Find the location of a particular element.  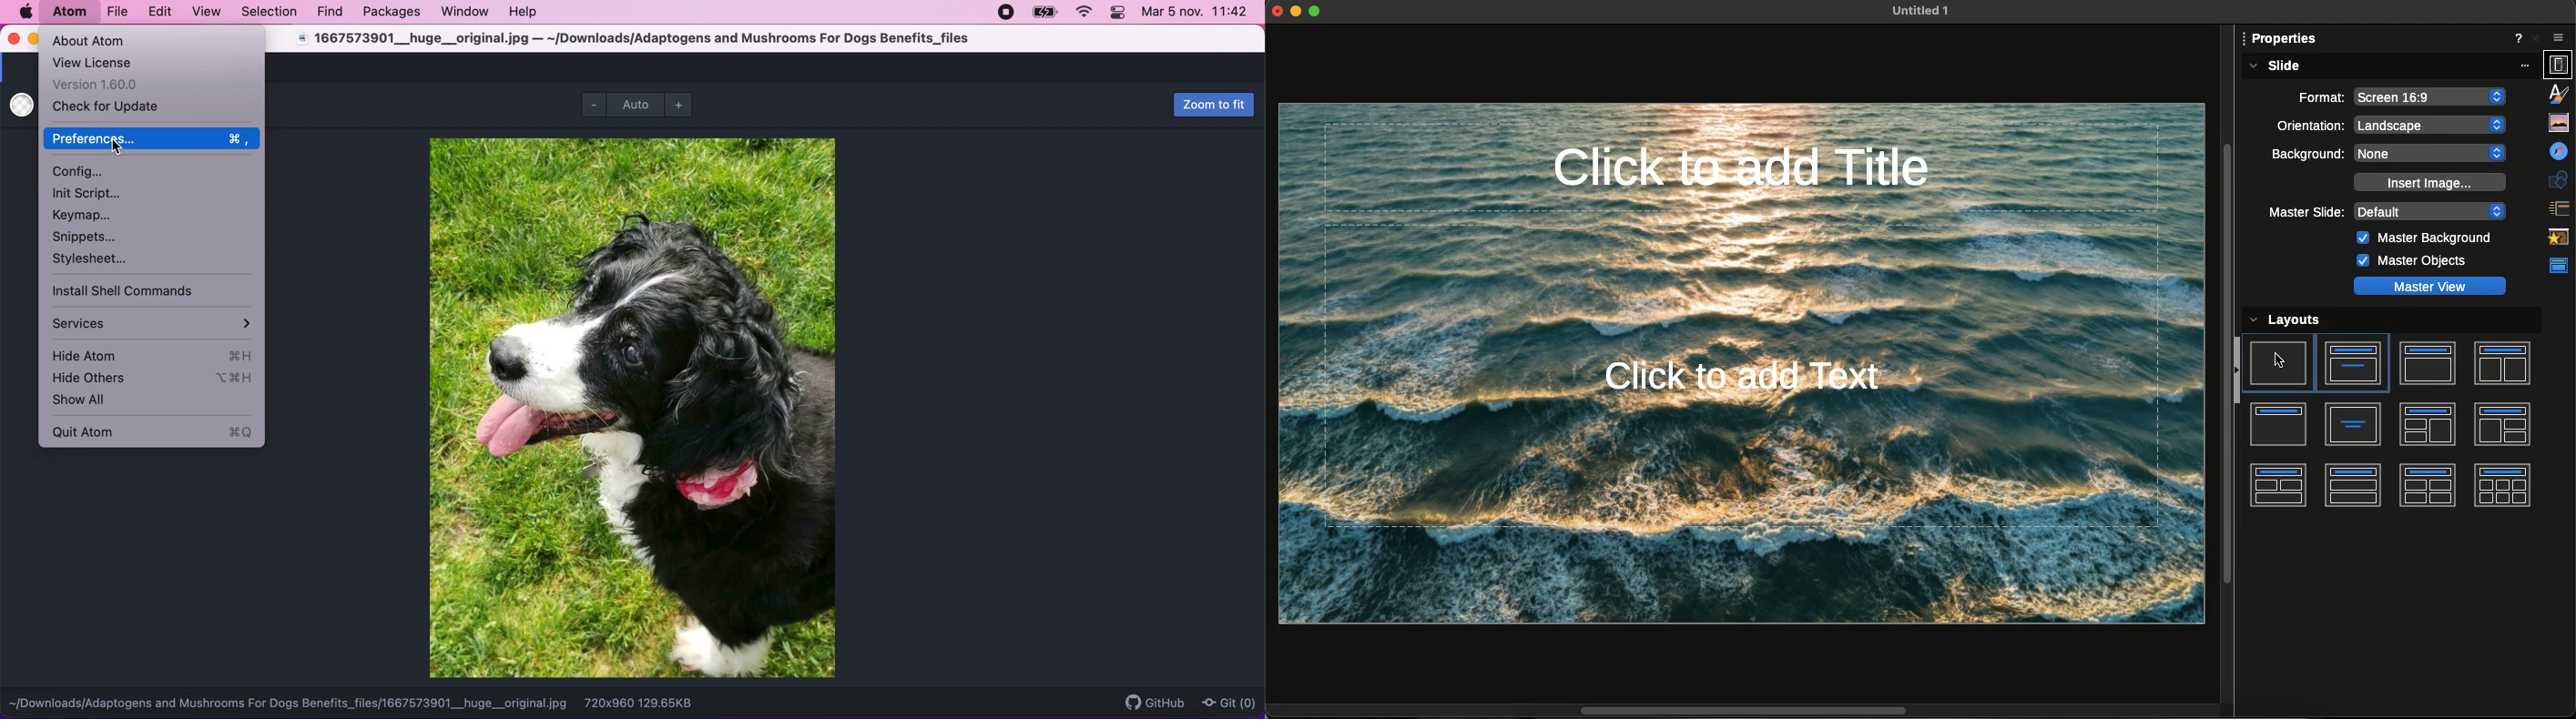

Master view is located at coordinates (2429, 286).